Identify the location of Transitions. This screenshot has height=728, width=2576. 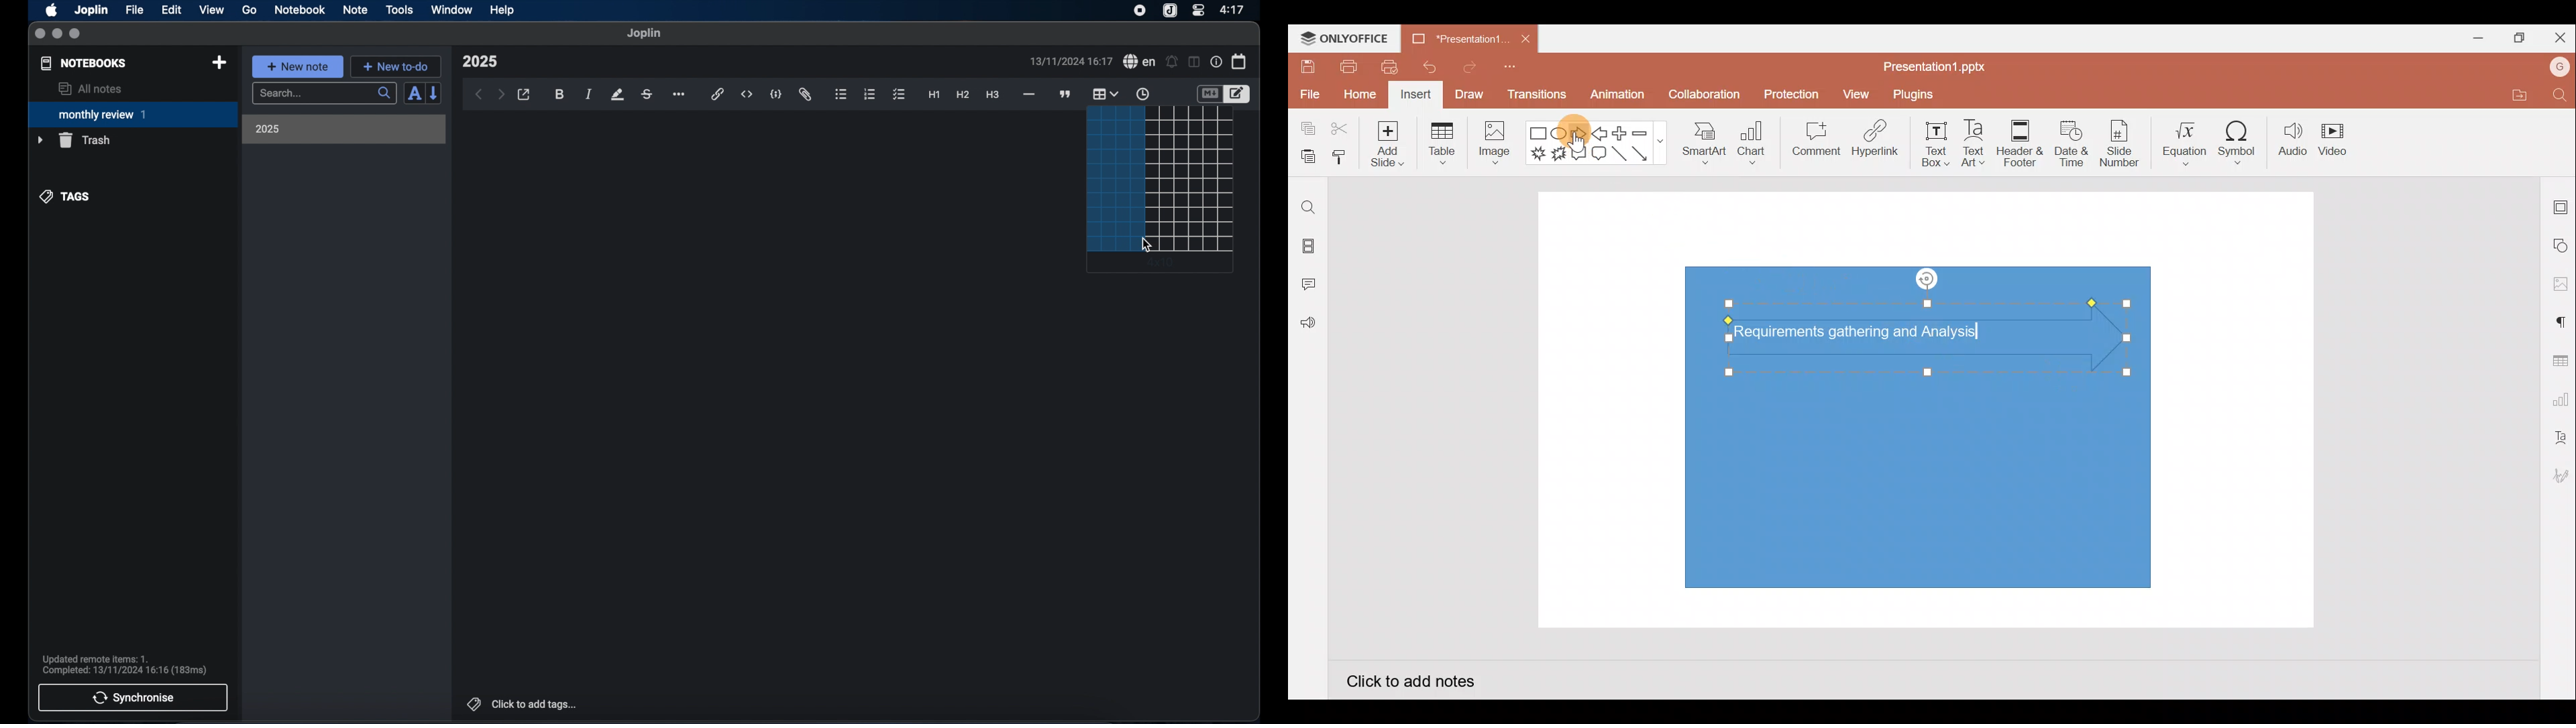
(1538, 98).